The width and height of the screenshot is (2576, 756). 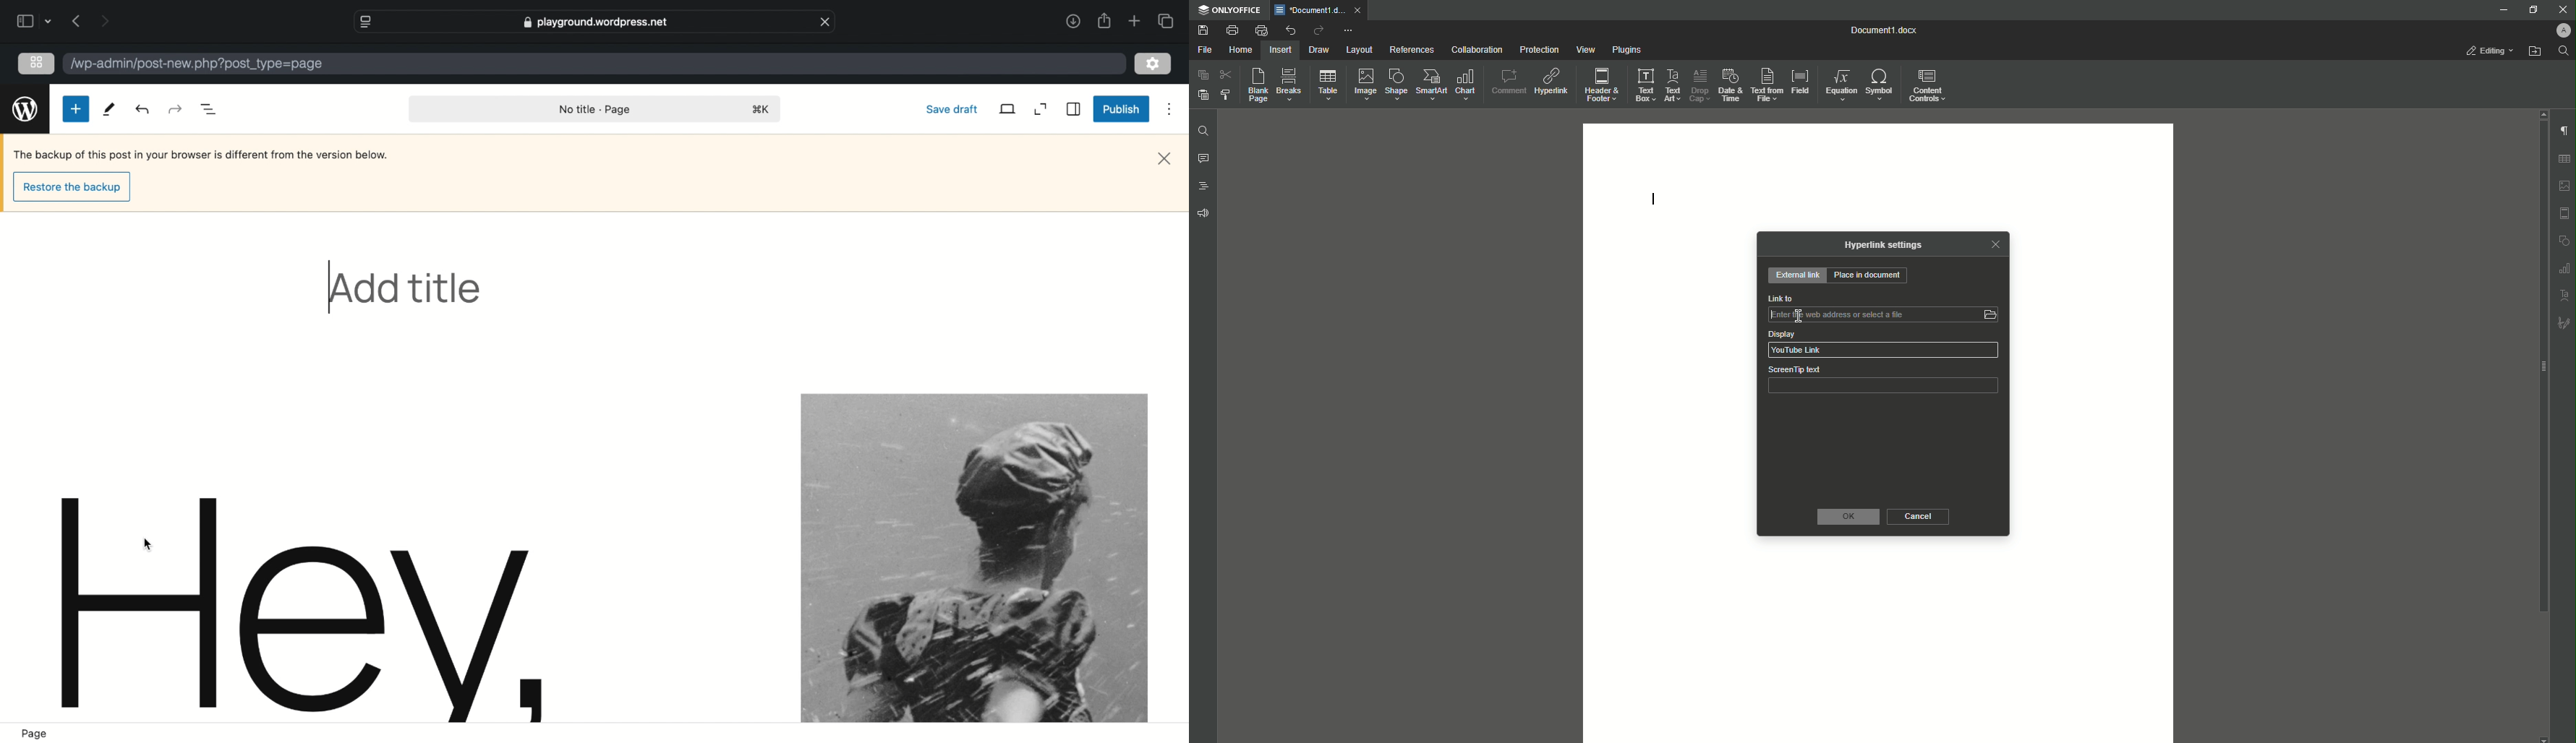 What do you see at coordinates (1072, 22) in the screenshot?
I see `share` at bounding box center [1072, 22].